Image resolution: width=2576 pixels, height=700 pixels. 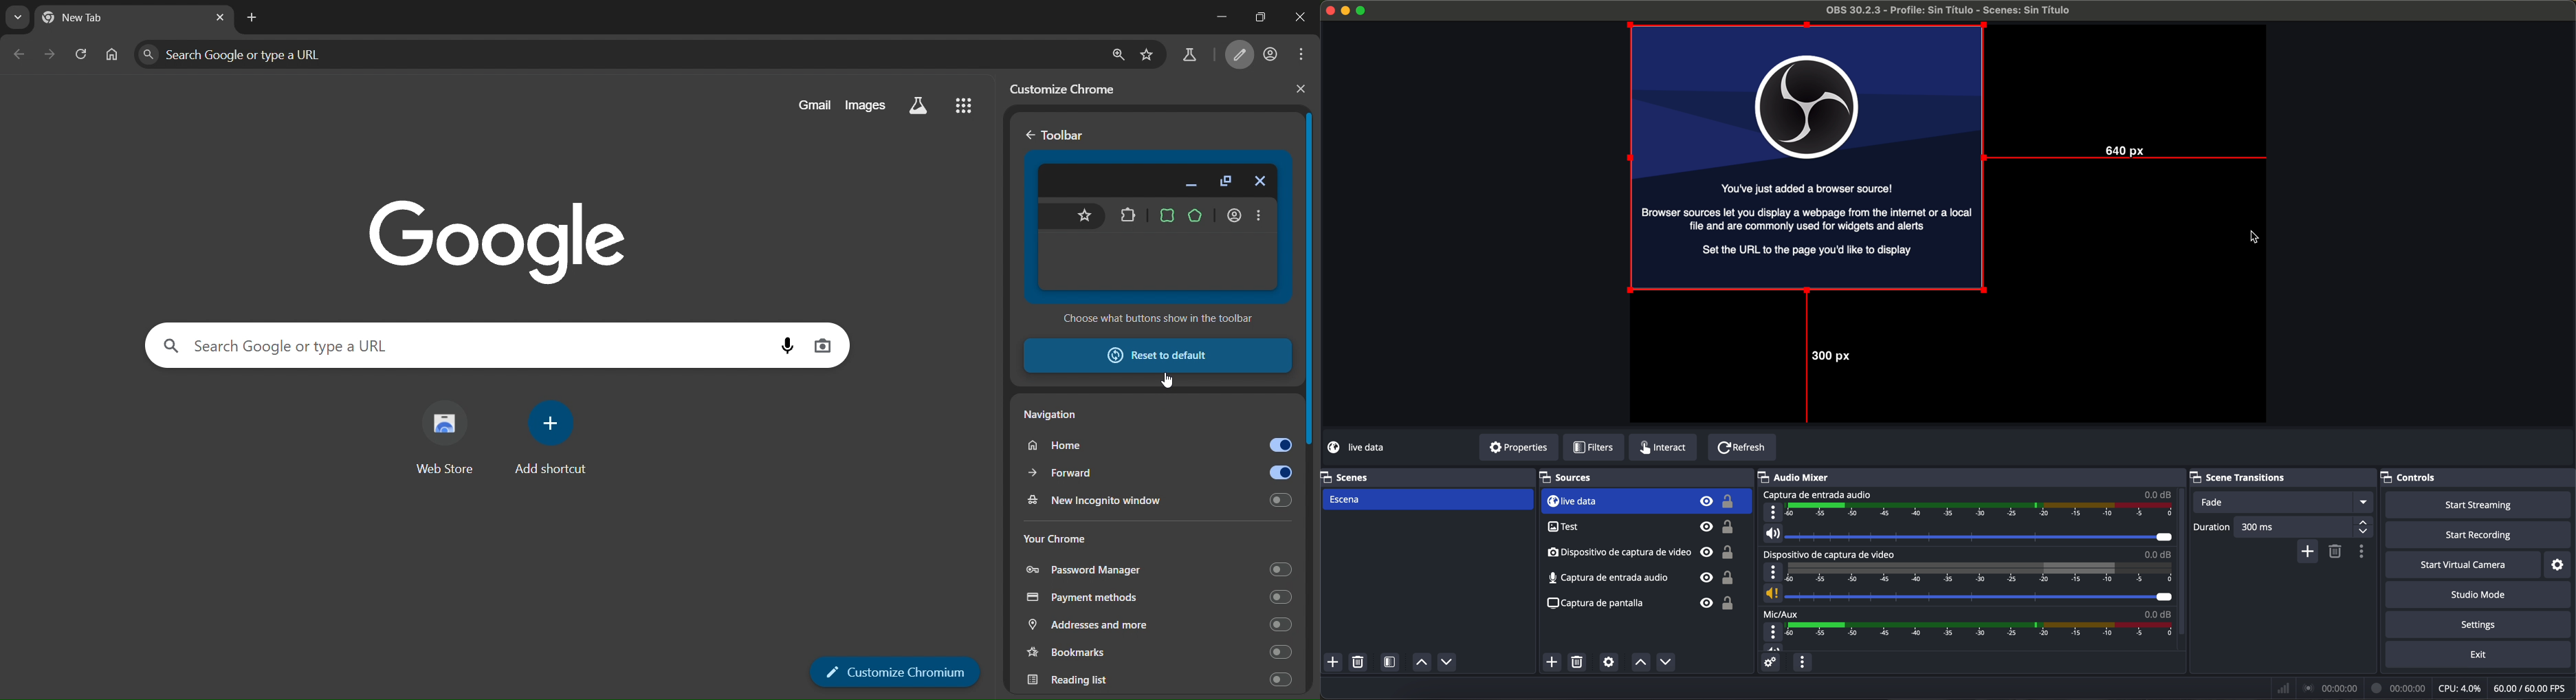 What do you see at coordinates (1155, 472) in the screenshot?
I see `forward` at bounding box center [1155, 472].